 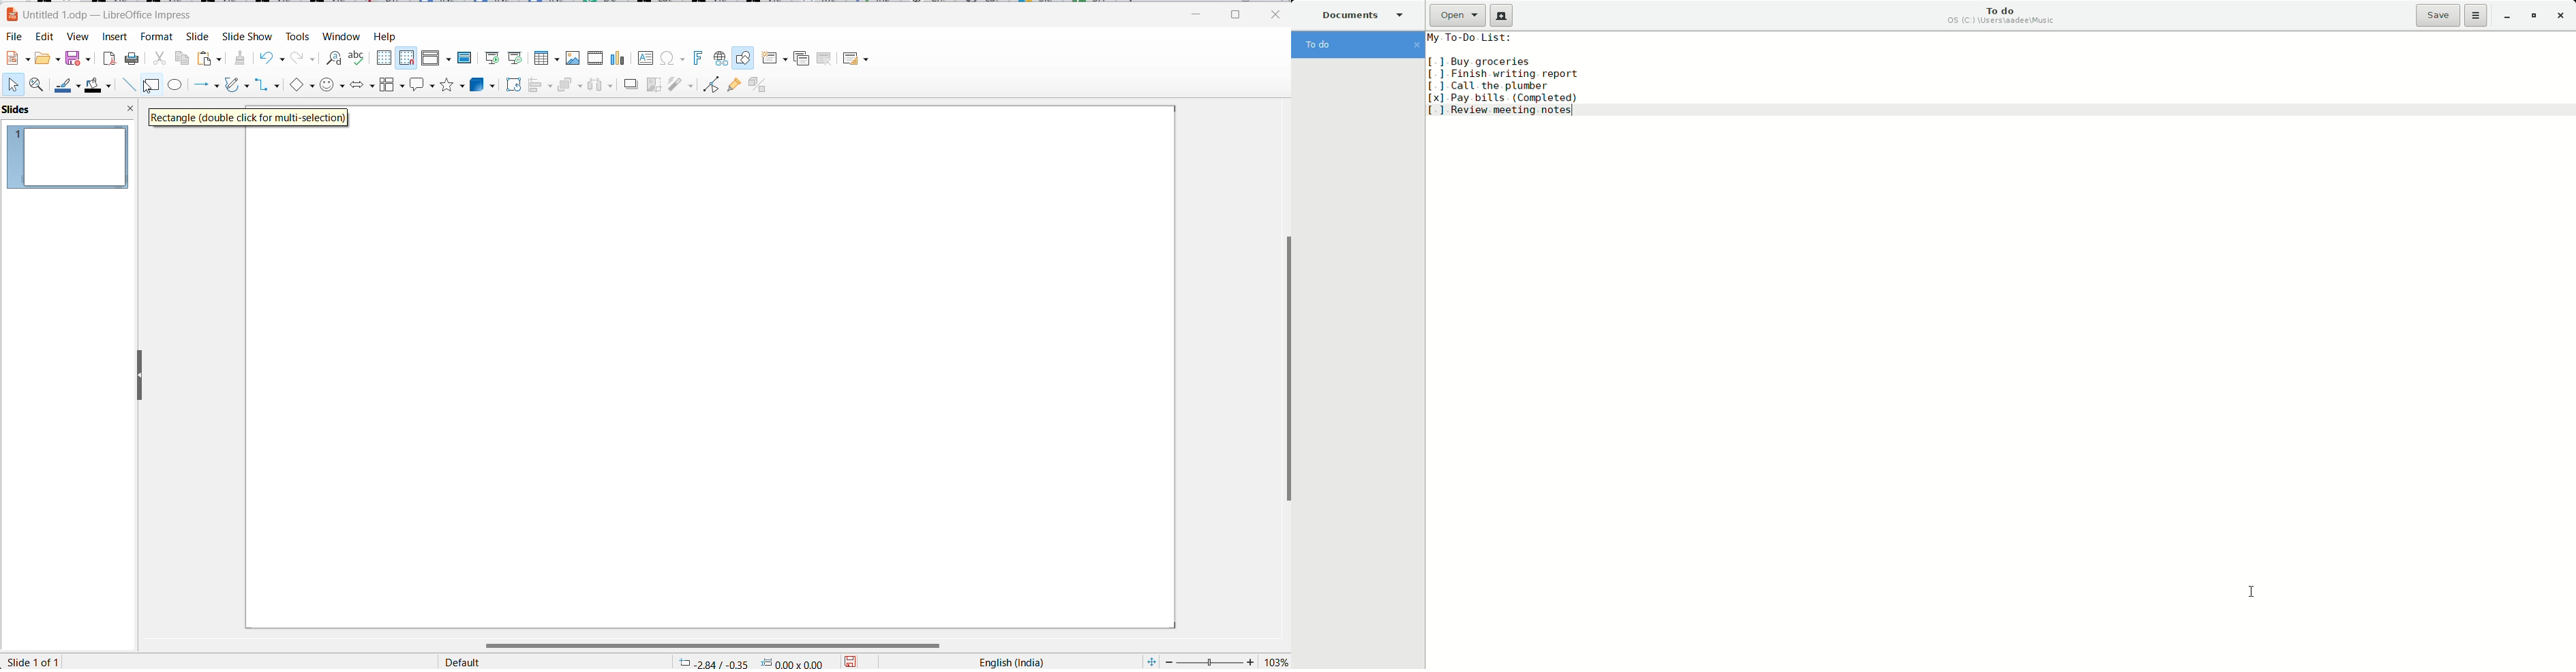 What do you see at coordinates (134, 373) in the screenshot?
I see `resize` at bounding box center [134, 373].